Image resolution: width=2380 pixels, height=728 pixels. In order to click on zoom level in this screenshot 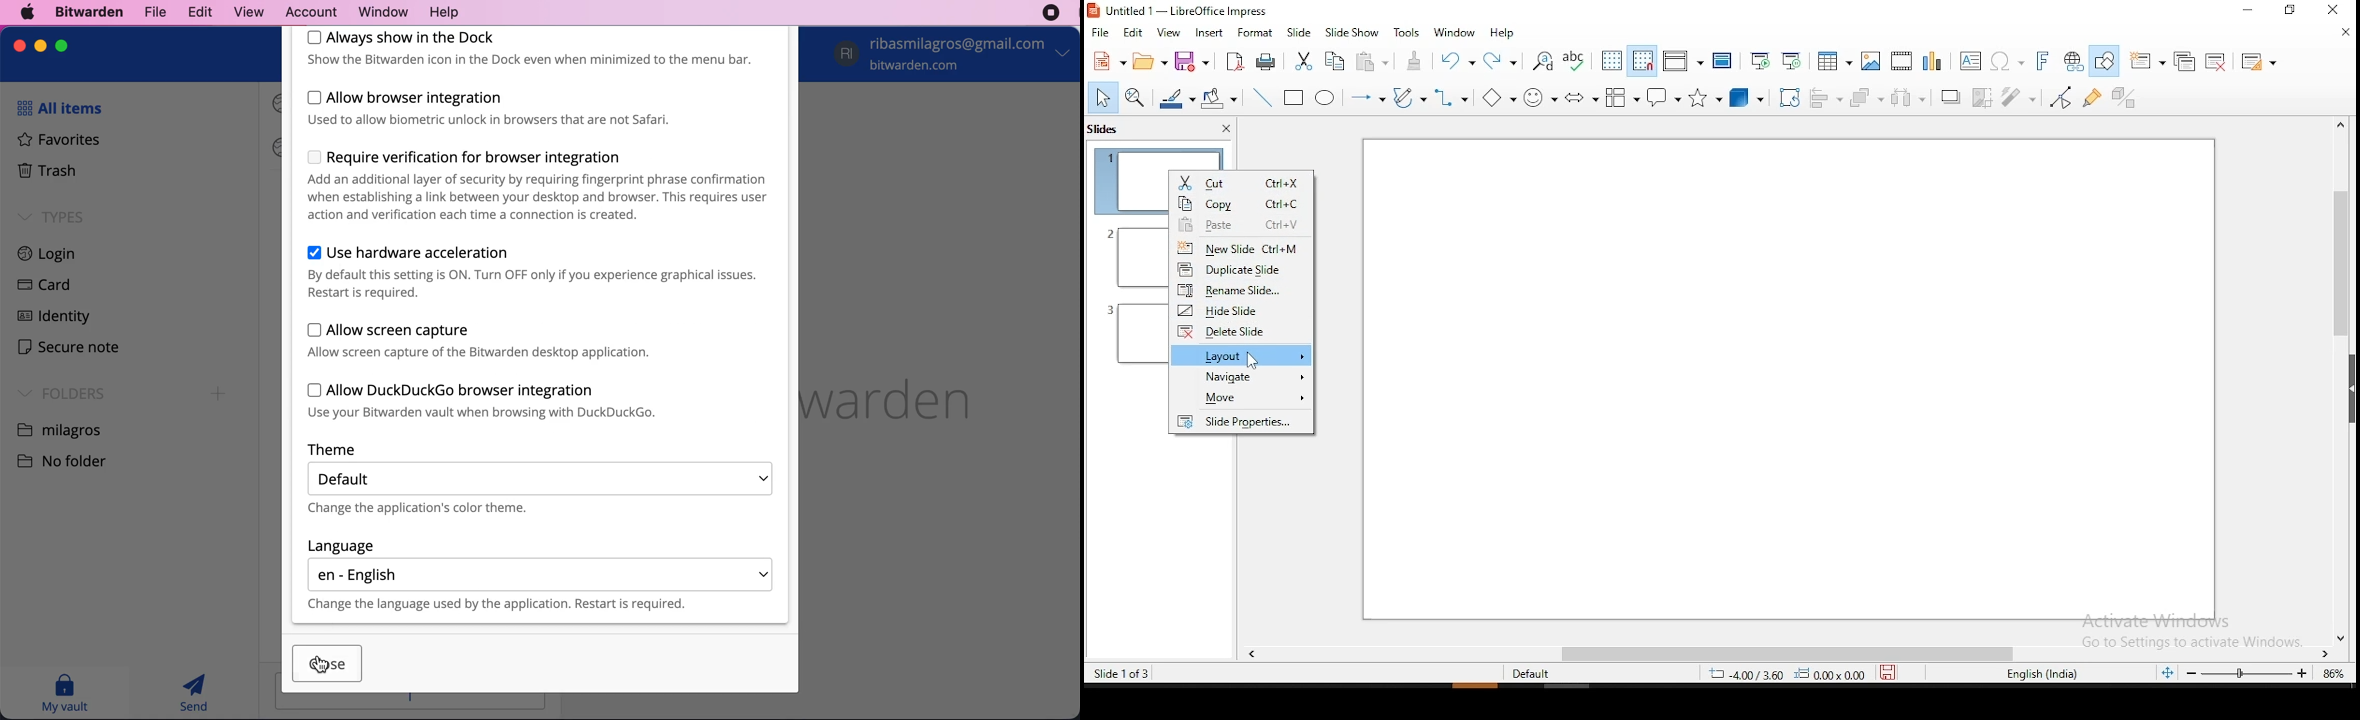, I will do `click(2332, 673)`.